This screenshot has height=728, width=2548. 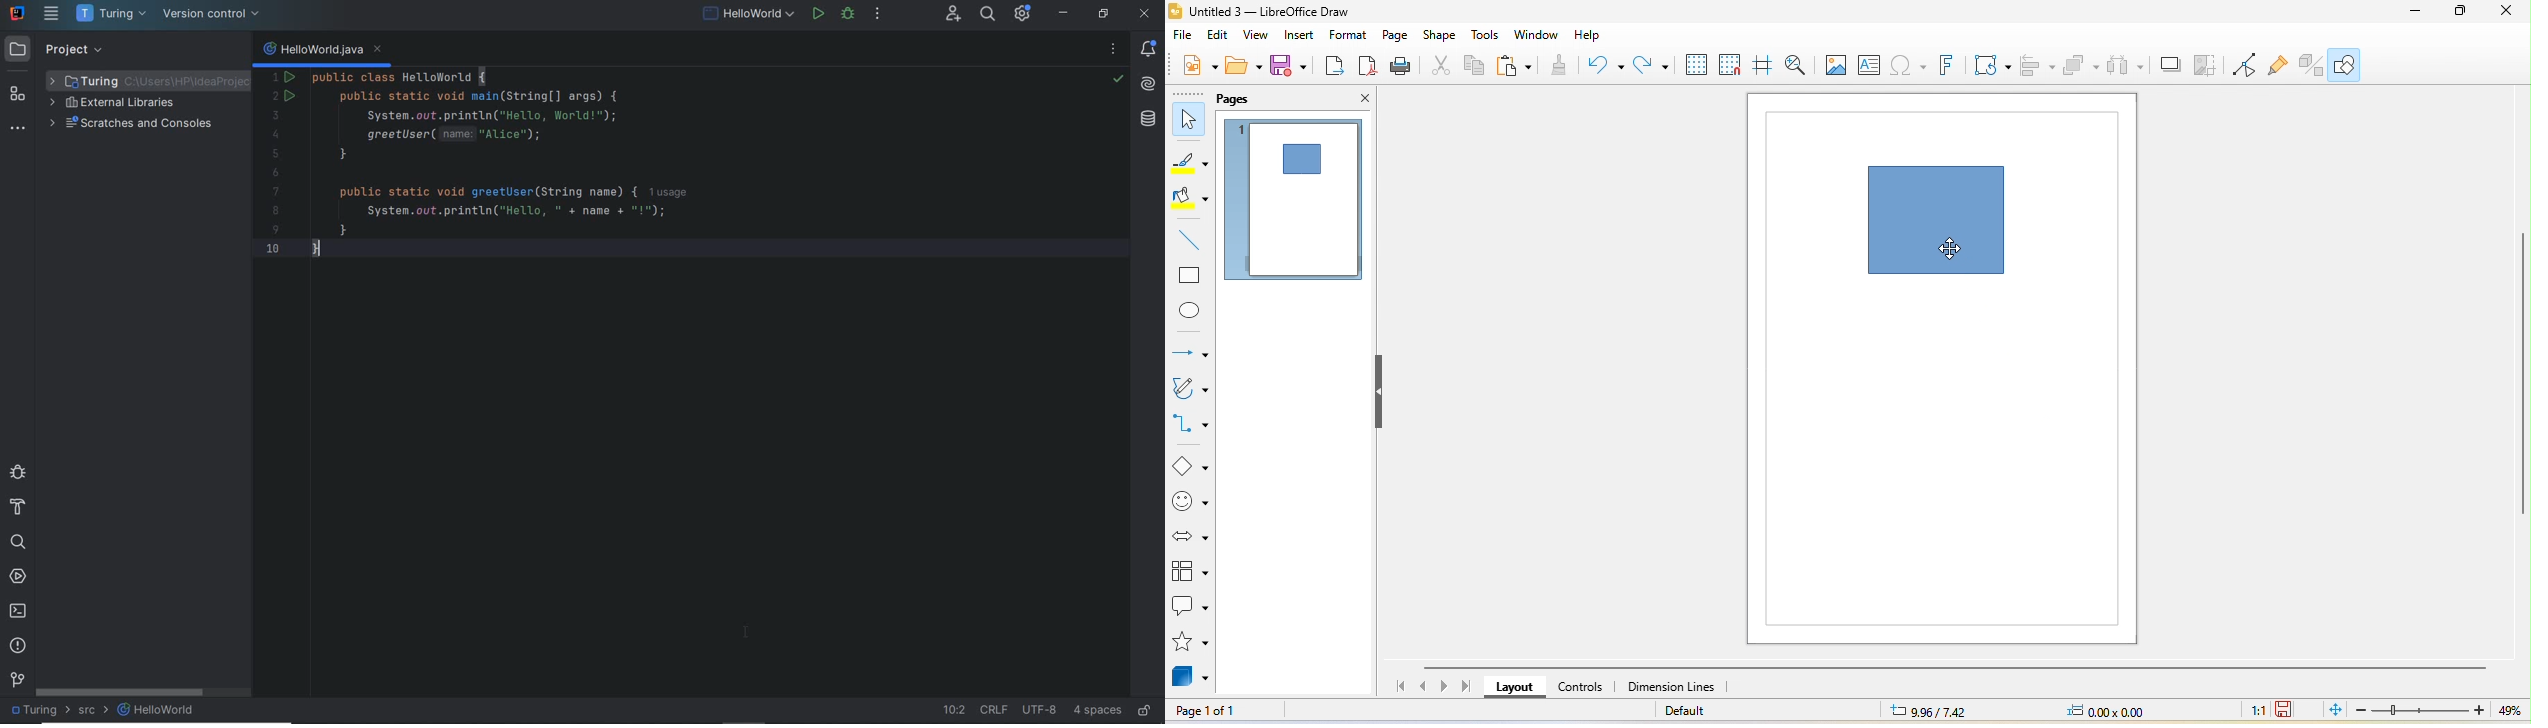 What do you see at coordinates (2461, 13) in the screenshot?
I see `maximize` at bounding box center [2461, 13].